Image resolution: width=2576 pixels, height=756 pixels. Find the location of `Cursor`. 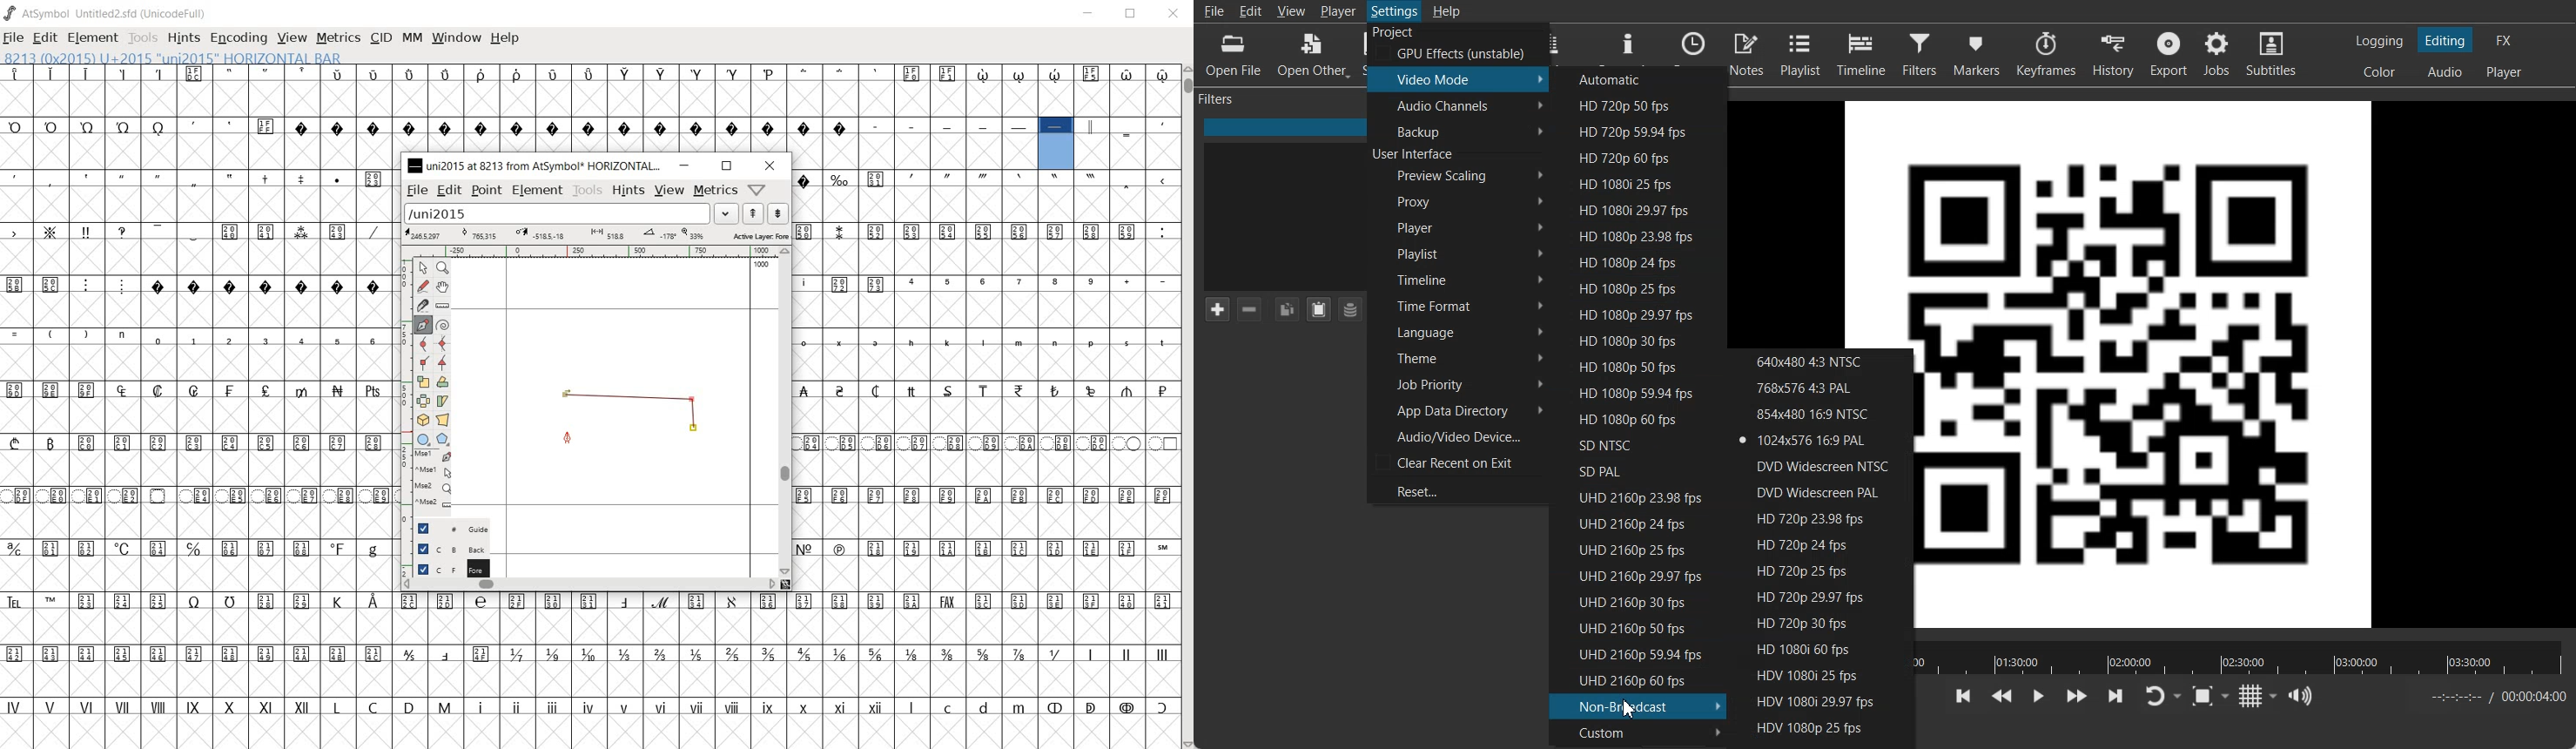

Cursor is located at coordinates (1630, 707).